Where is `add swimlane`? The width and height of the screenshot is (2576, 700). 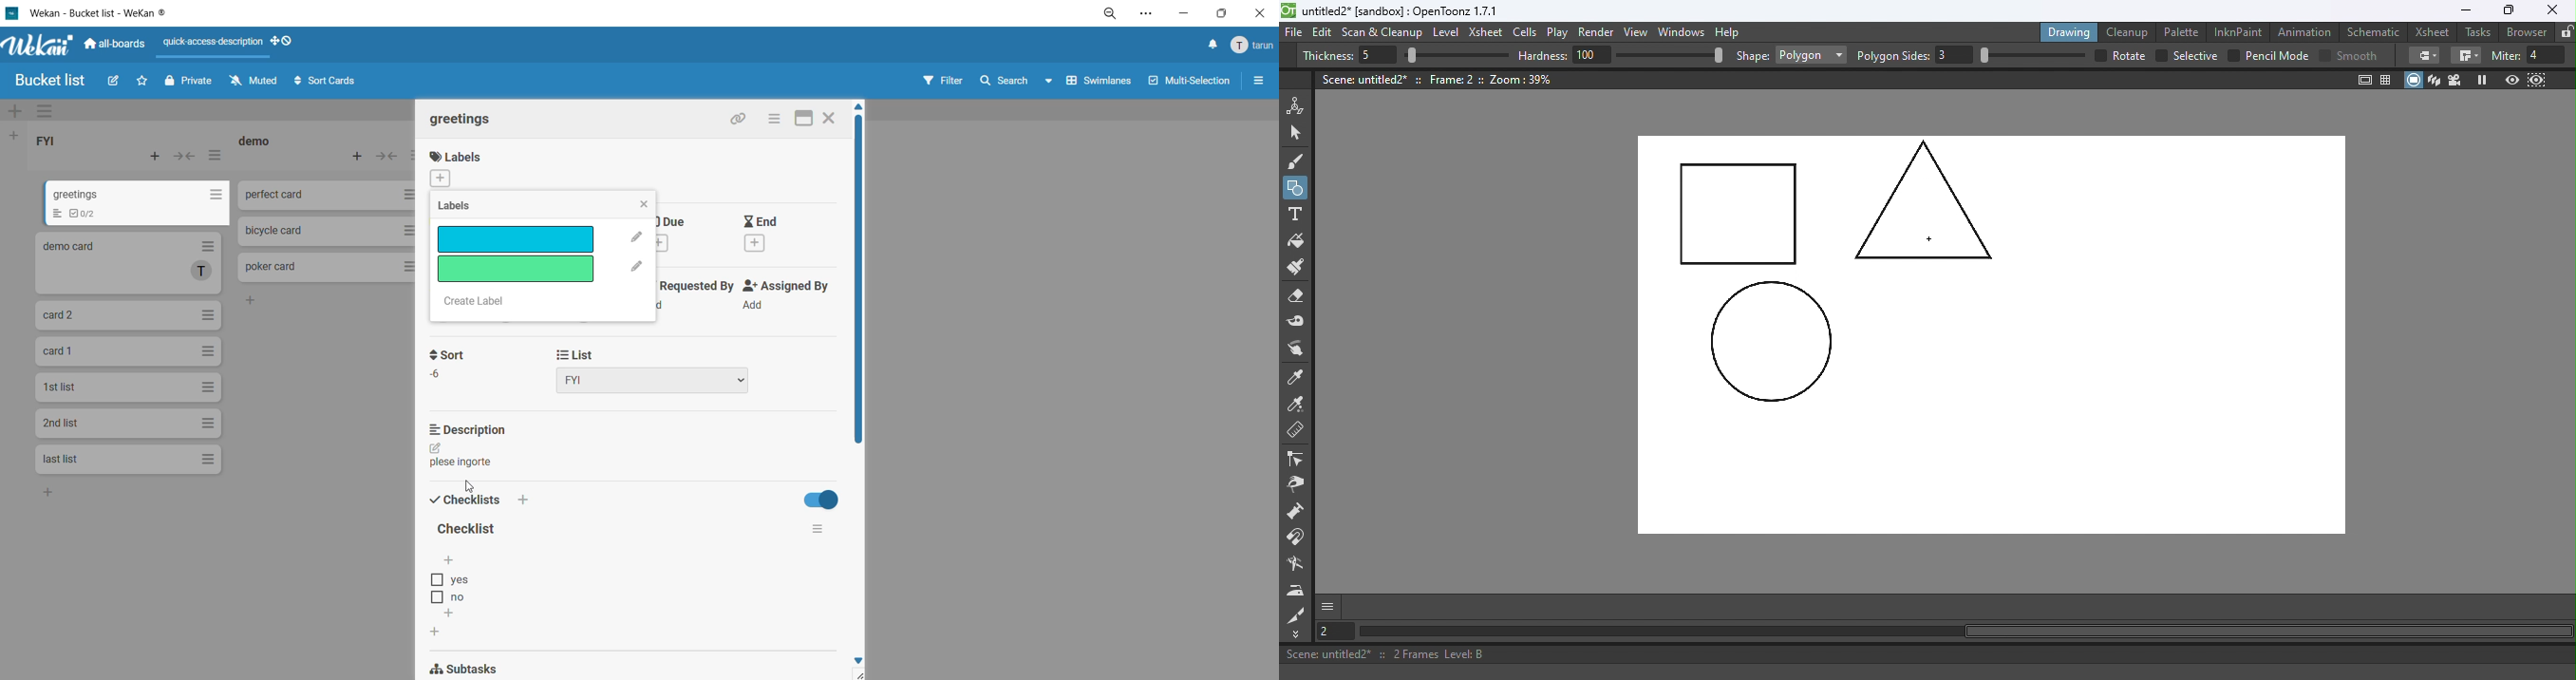
add swimlane is located at coordinates (13, 113).